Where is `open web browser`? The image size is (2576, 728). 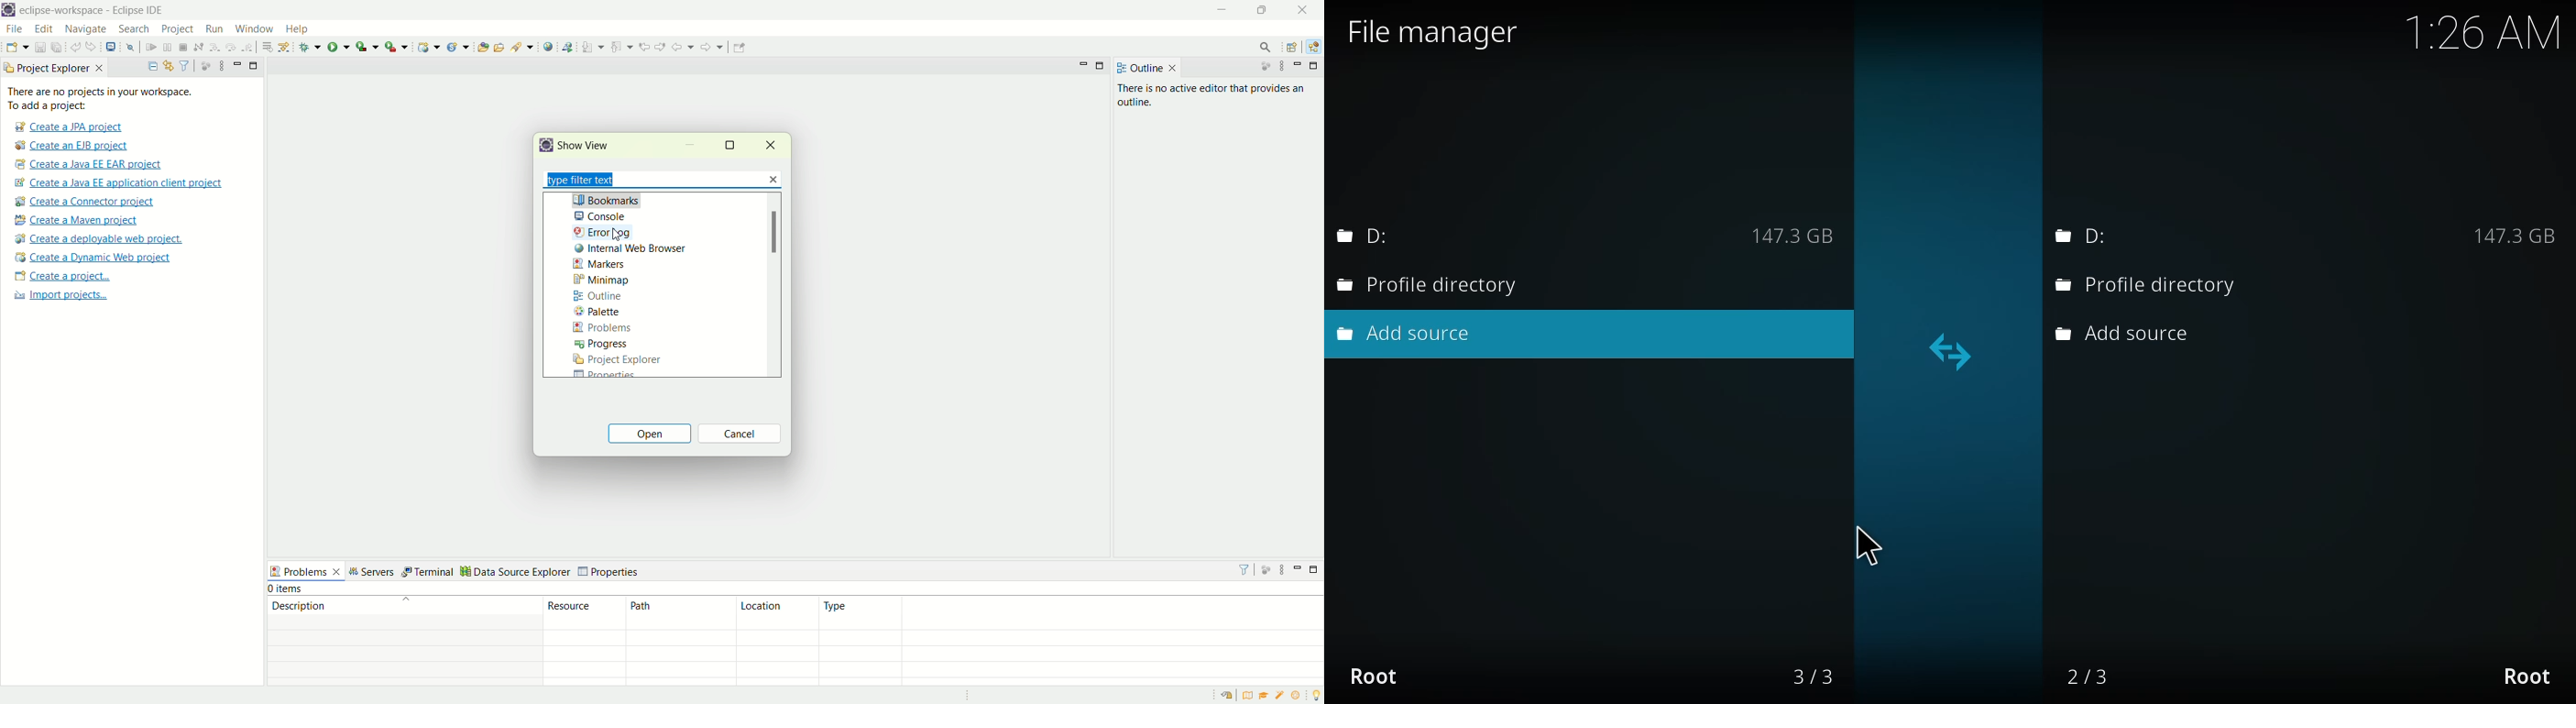 open web browser is located at coordinates (549, 47).